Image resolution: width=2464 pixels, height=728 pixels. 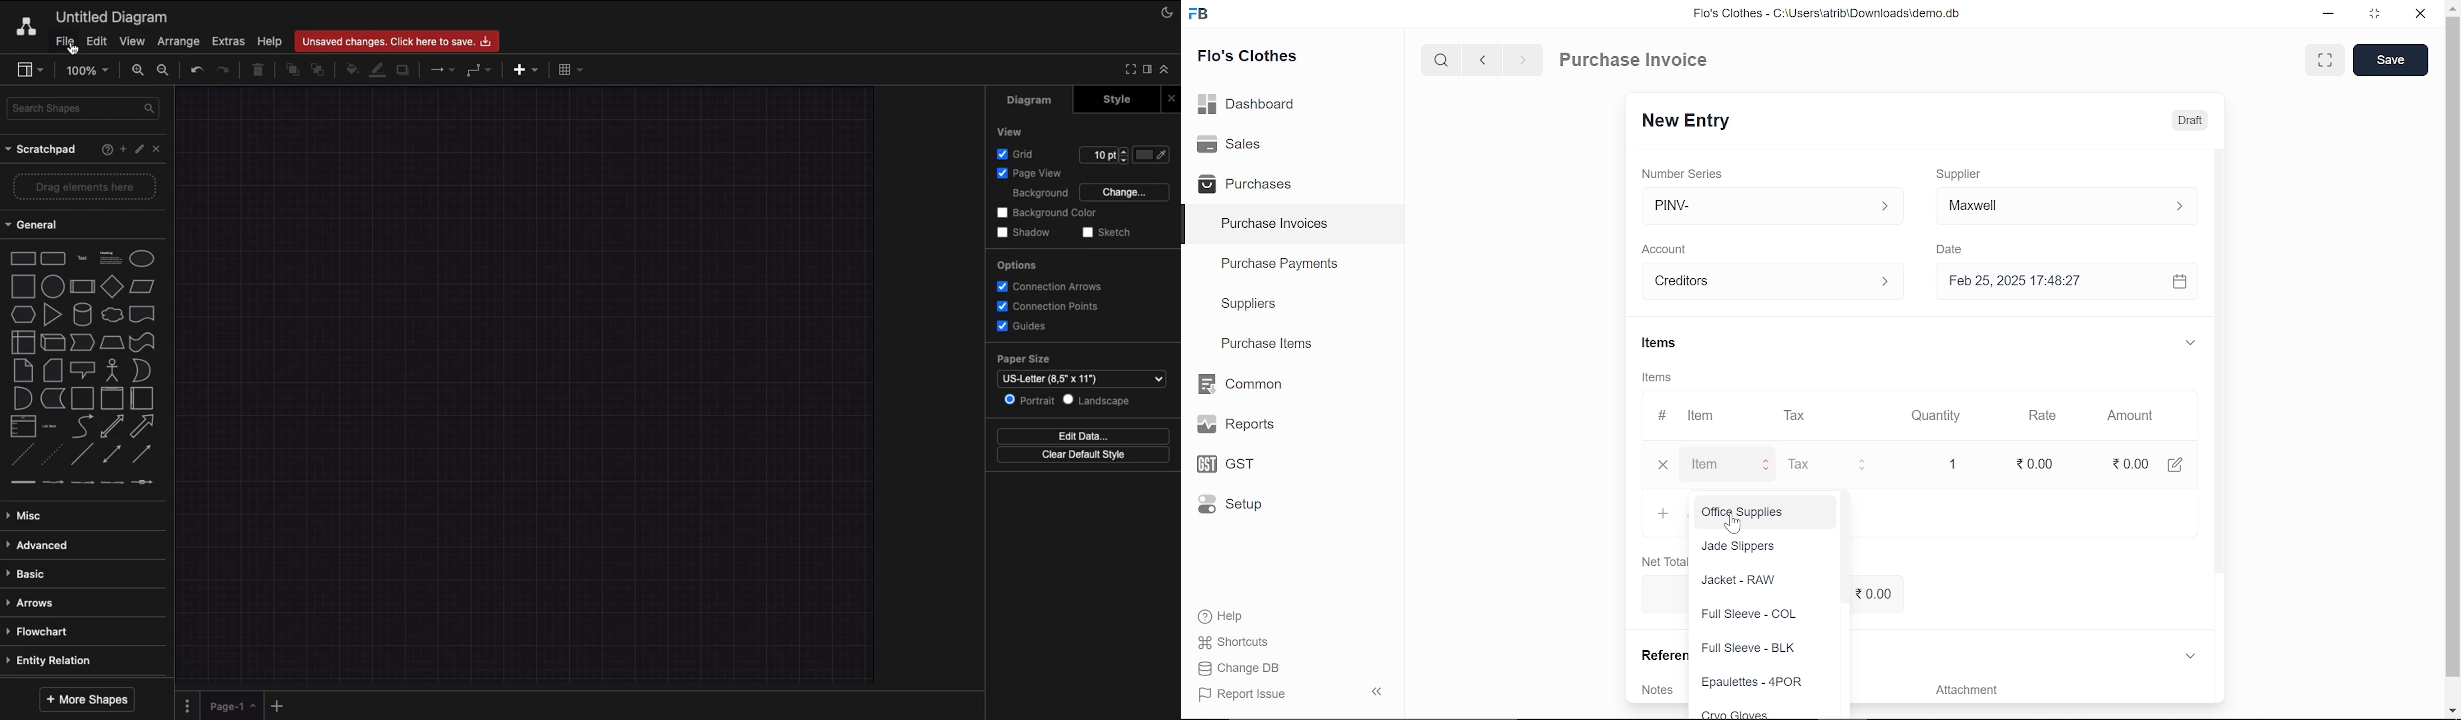 I want to click on ‘Attachment, so click(x=1973, y=693).